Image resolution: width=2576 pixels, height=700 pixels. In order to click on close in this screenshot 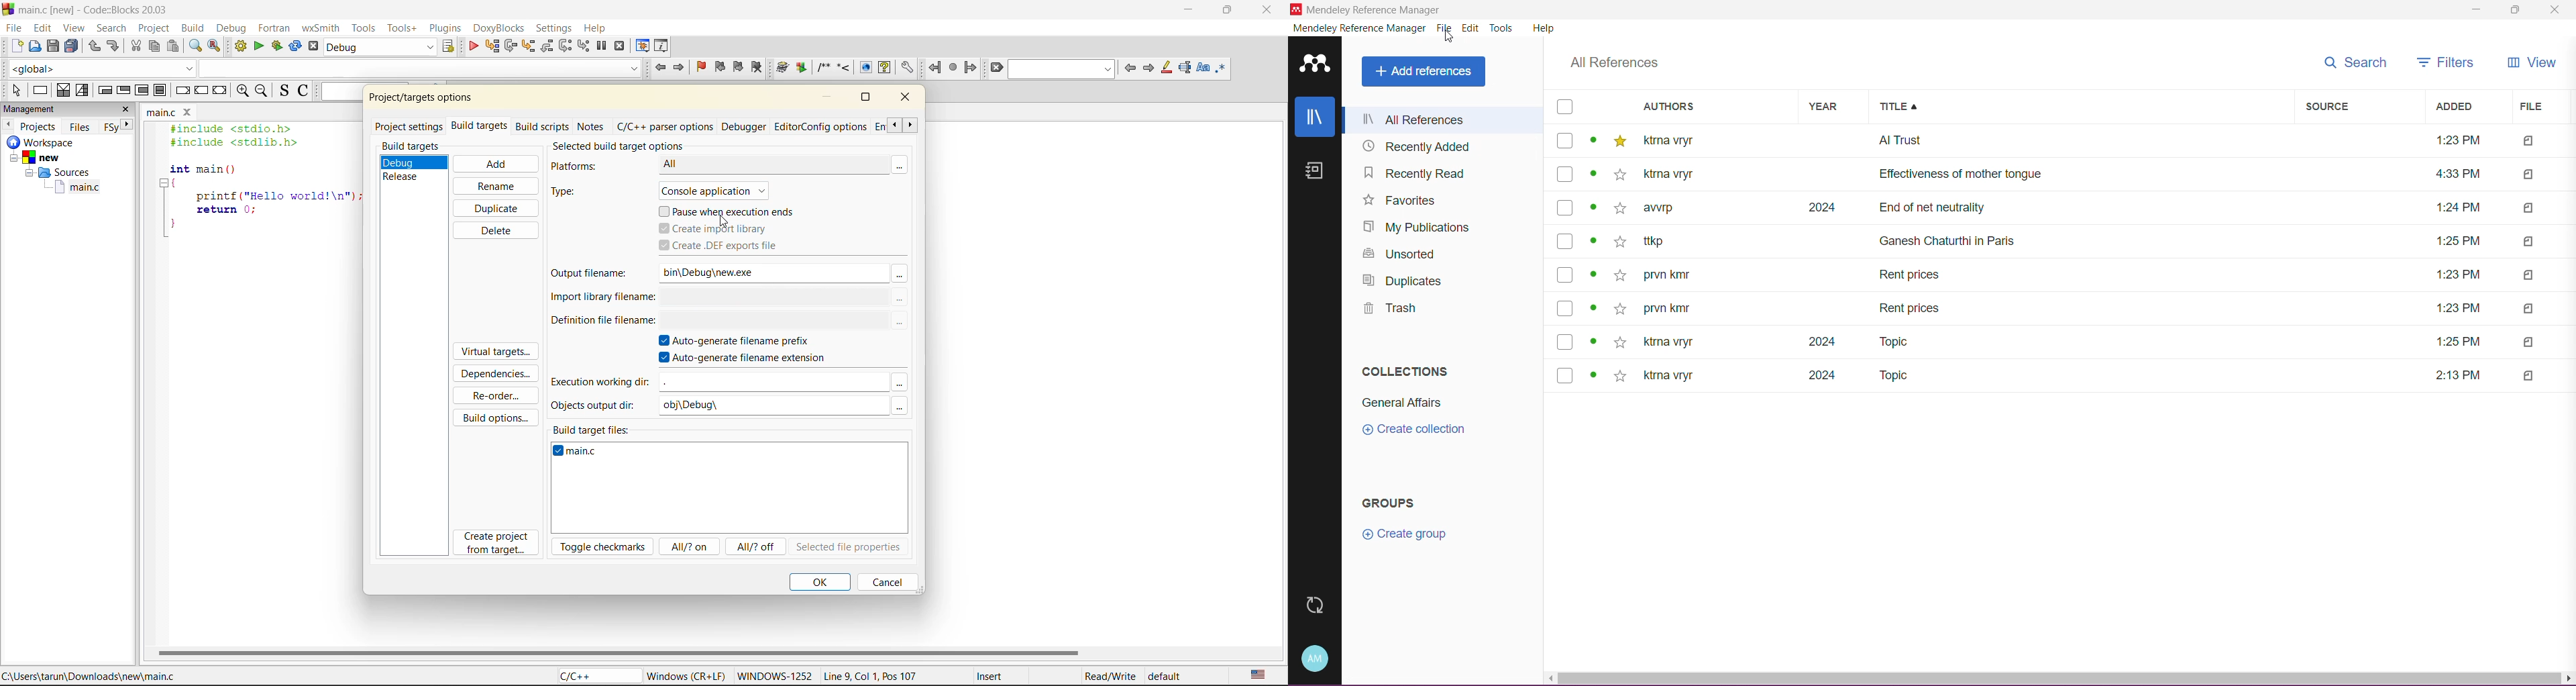, I will do `click(127, 109)`.